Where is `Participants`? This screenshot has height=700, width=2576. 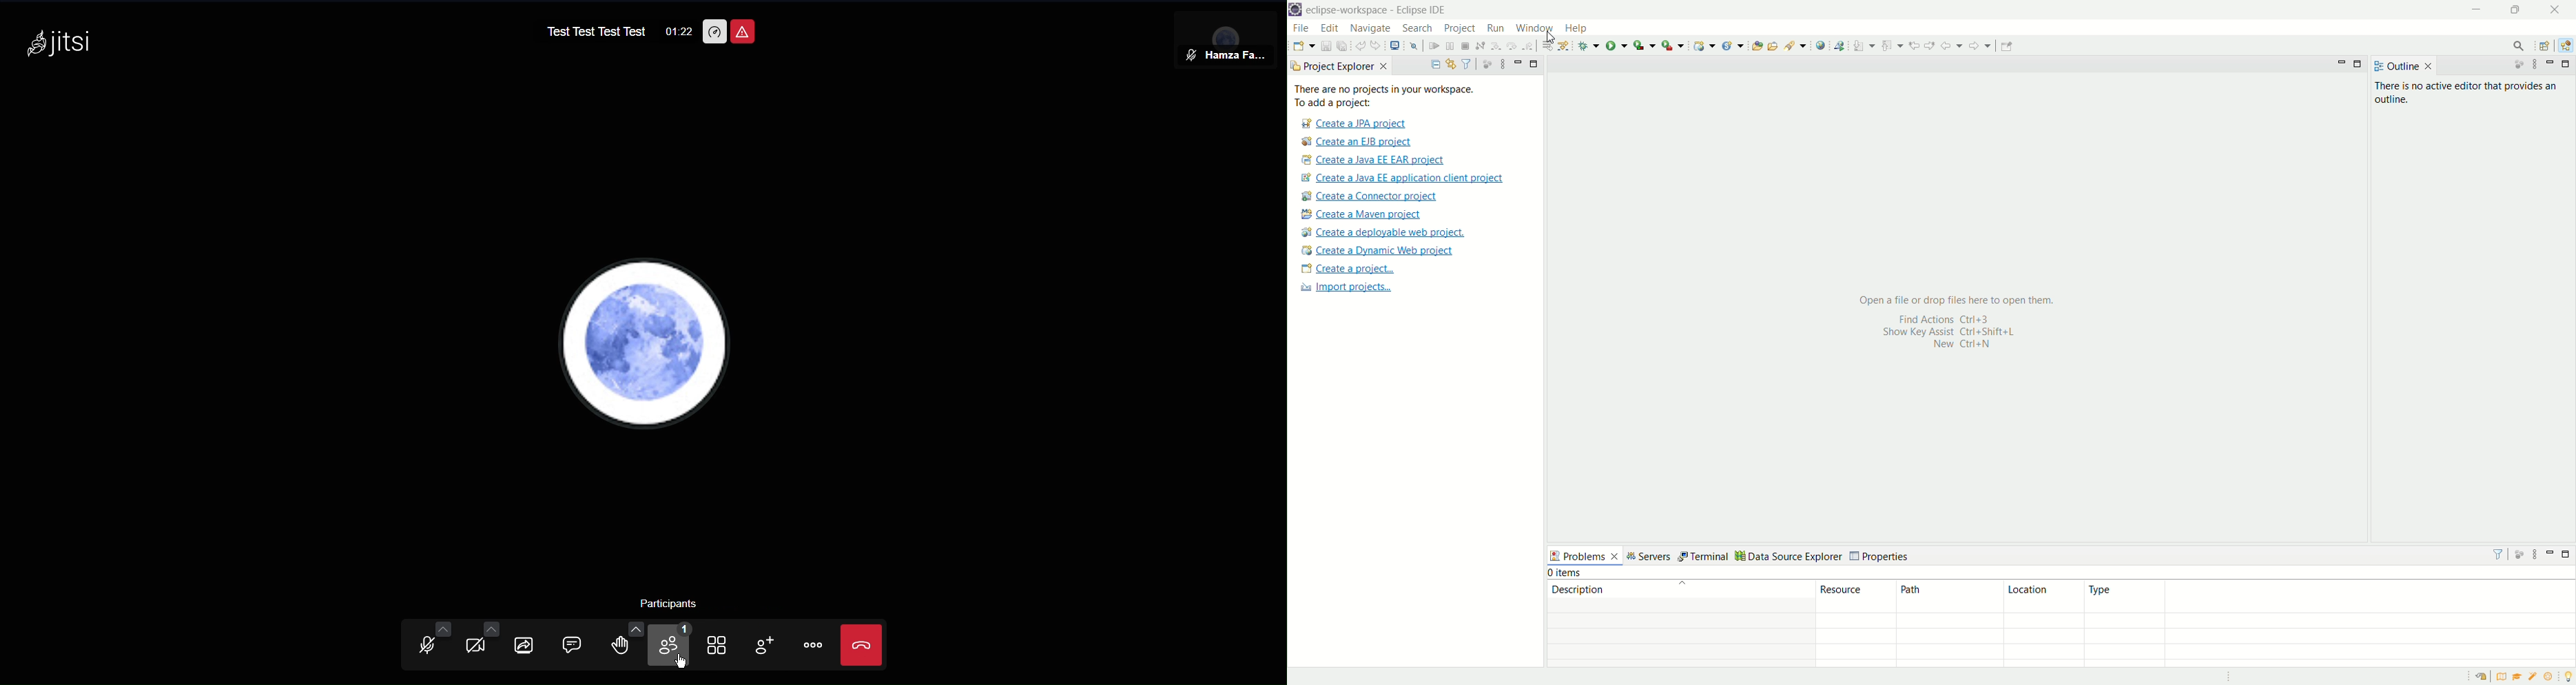
Participants is located at coordinates (675, 604).